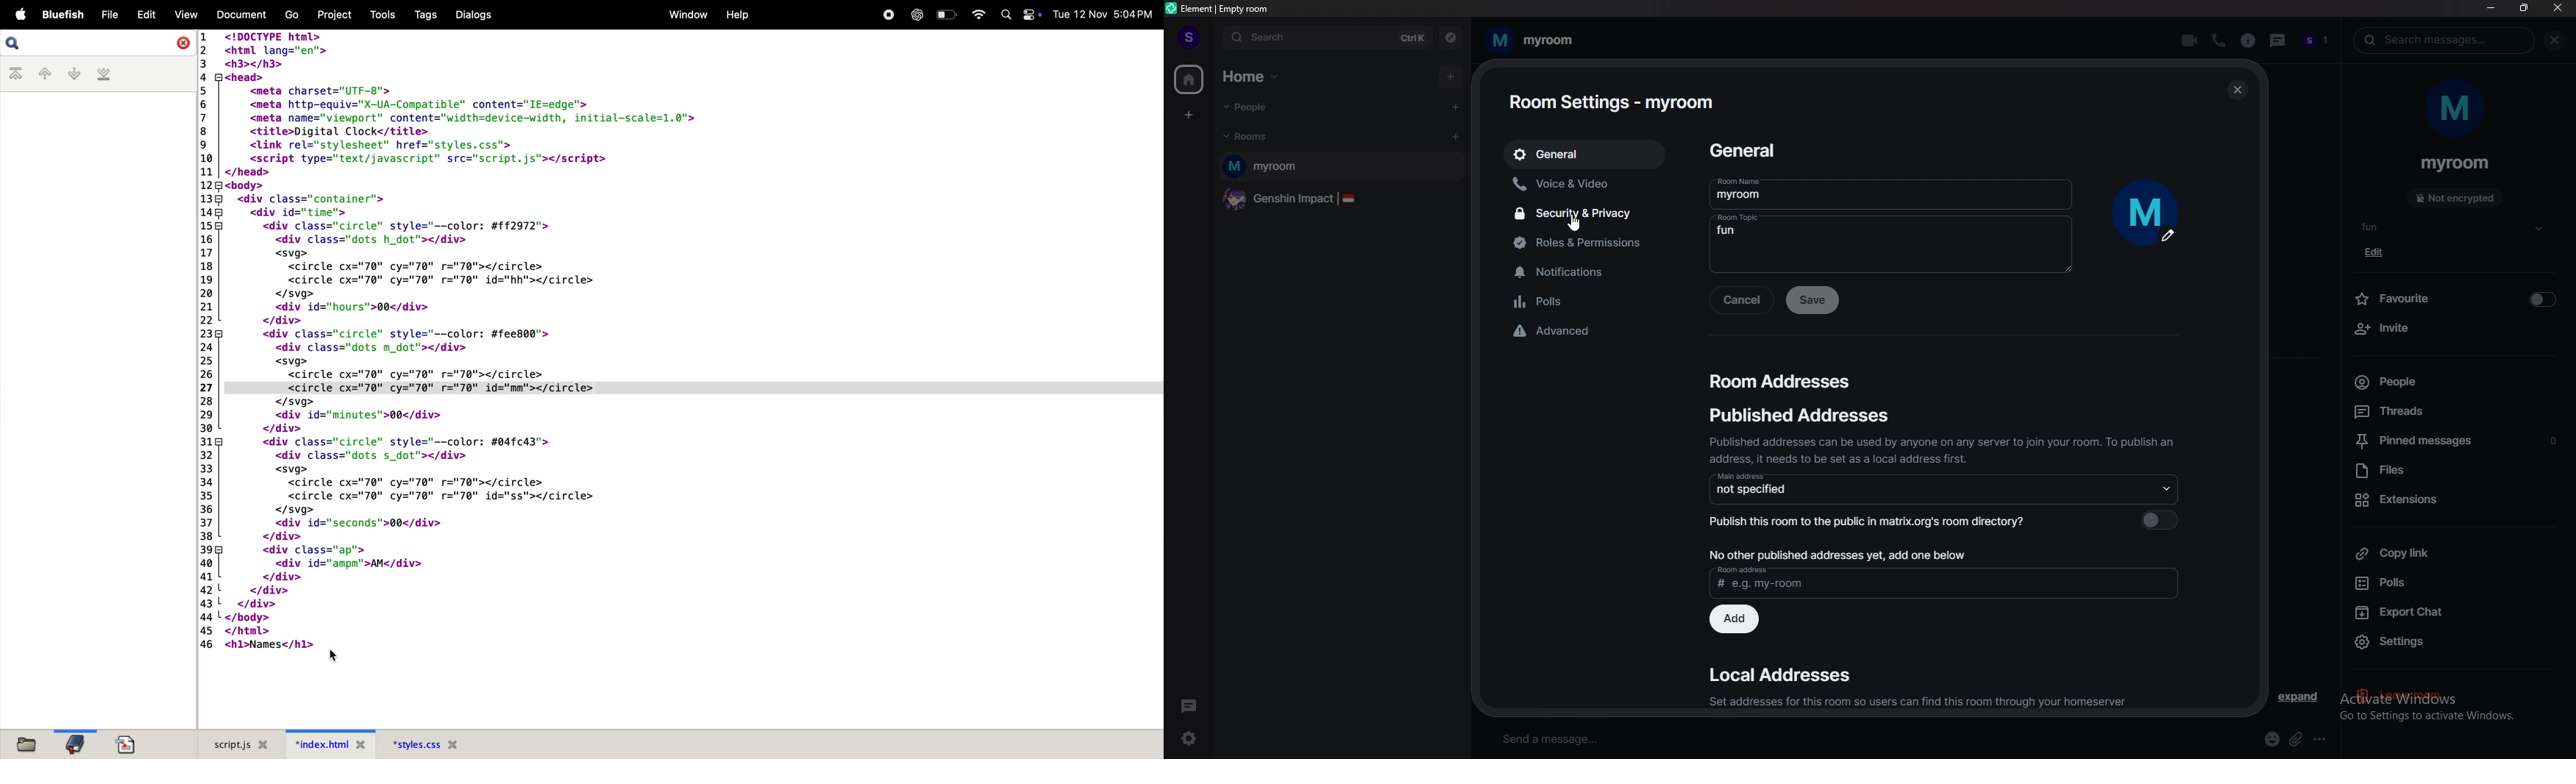 Image resolution: width=2576 pixels, height=784 pixels. I want to click on search, so click(1294, 39).